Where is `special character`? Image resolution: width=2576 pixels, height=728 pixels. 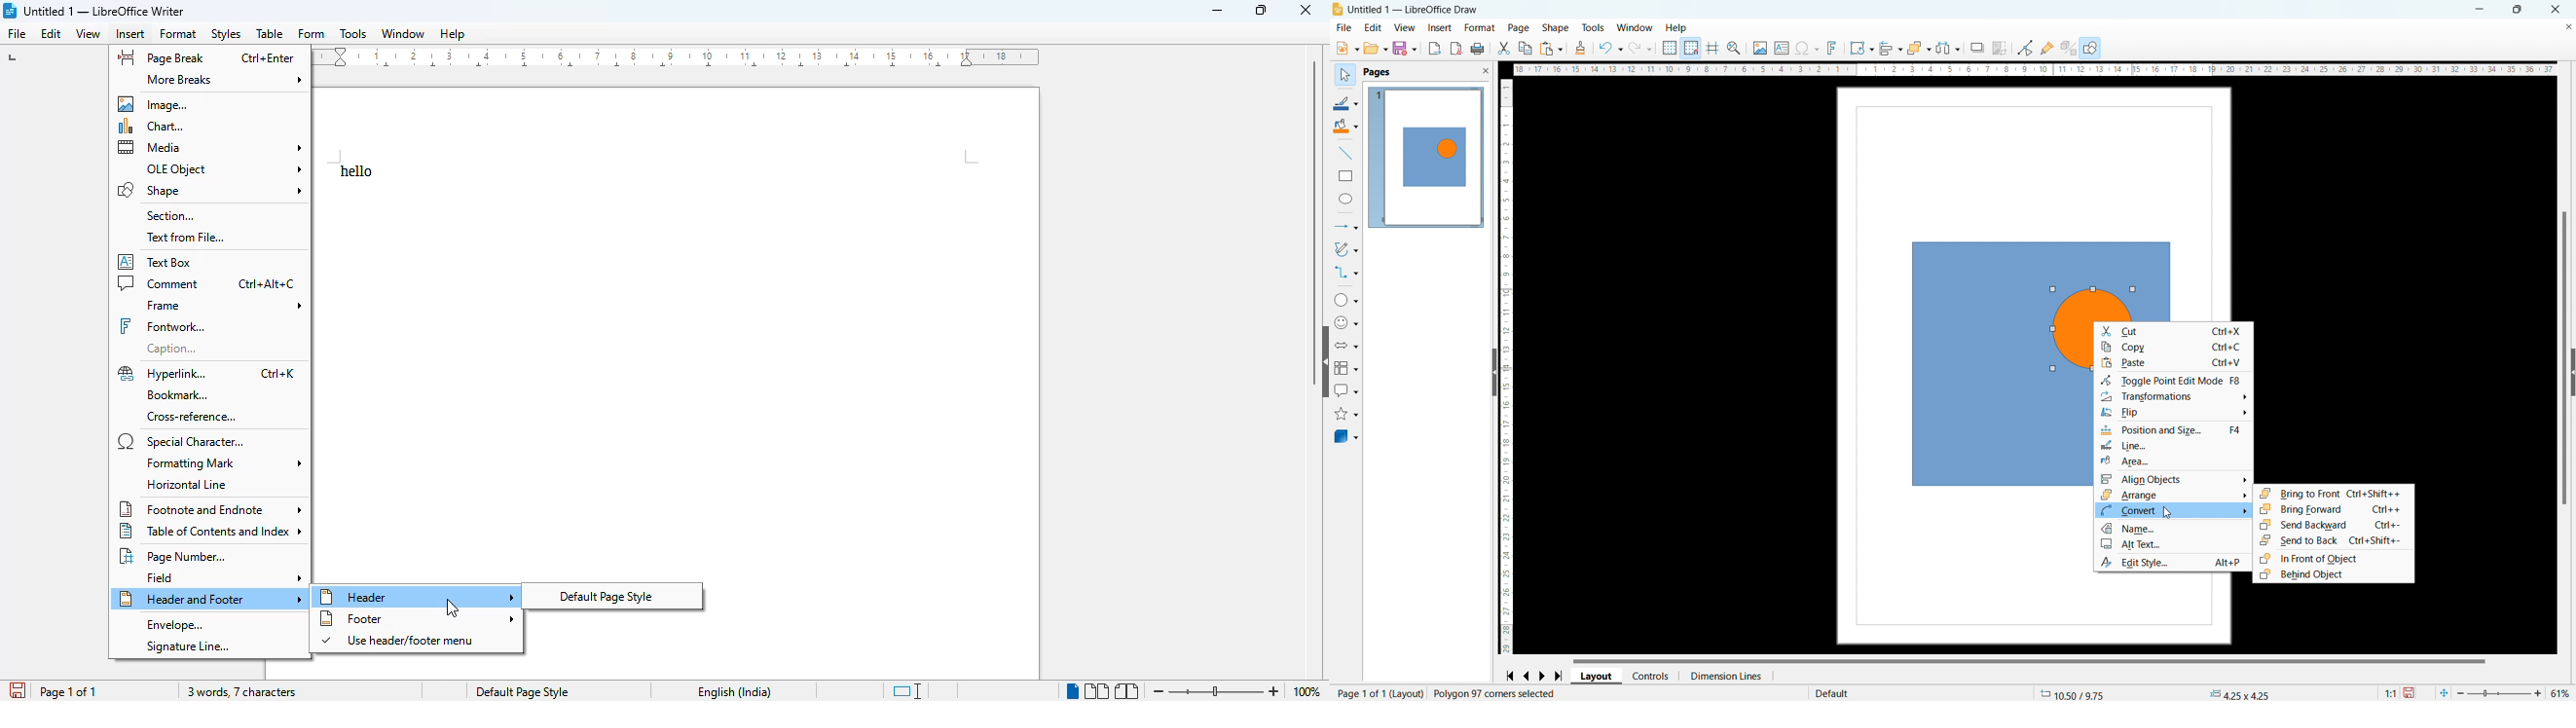
special character is located at coordinates (183, 441).